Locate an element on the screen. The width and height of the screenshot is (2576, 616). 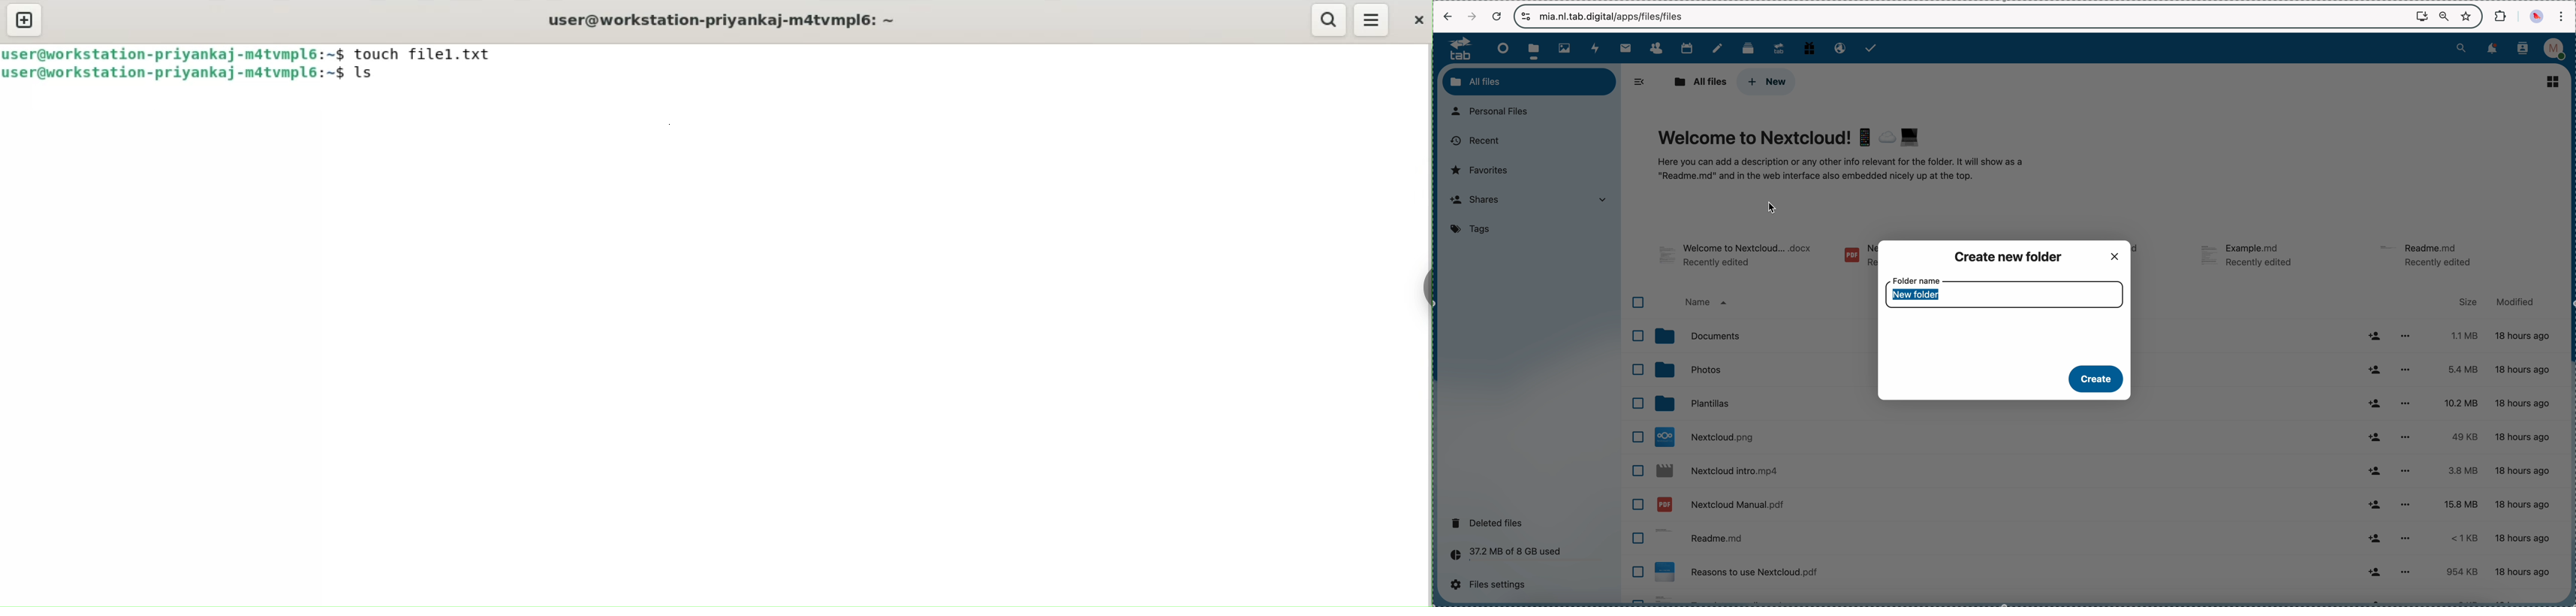
name is located at coordinates (1707, 304).